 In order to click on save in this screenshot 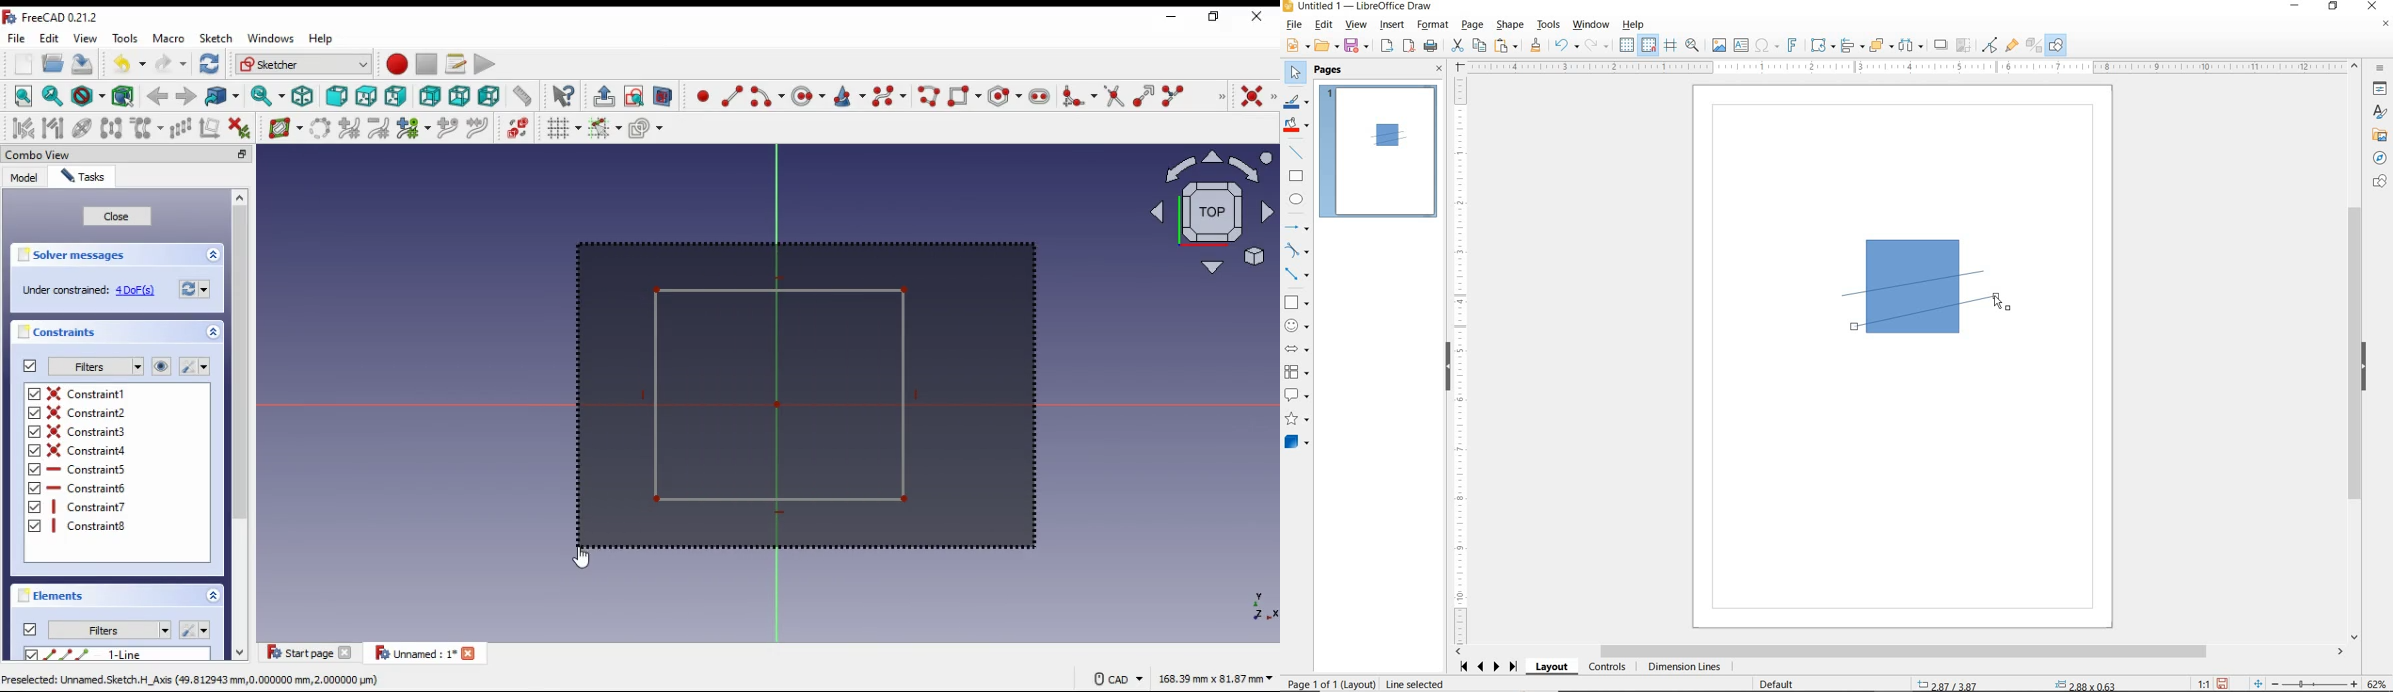, I will do `click(84, 63)`.